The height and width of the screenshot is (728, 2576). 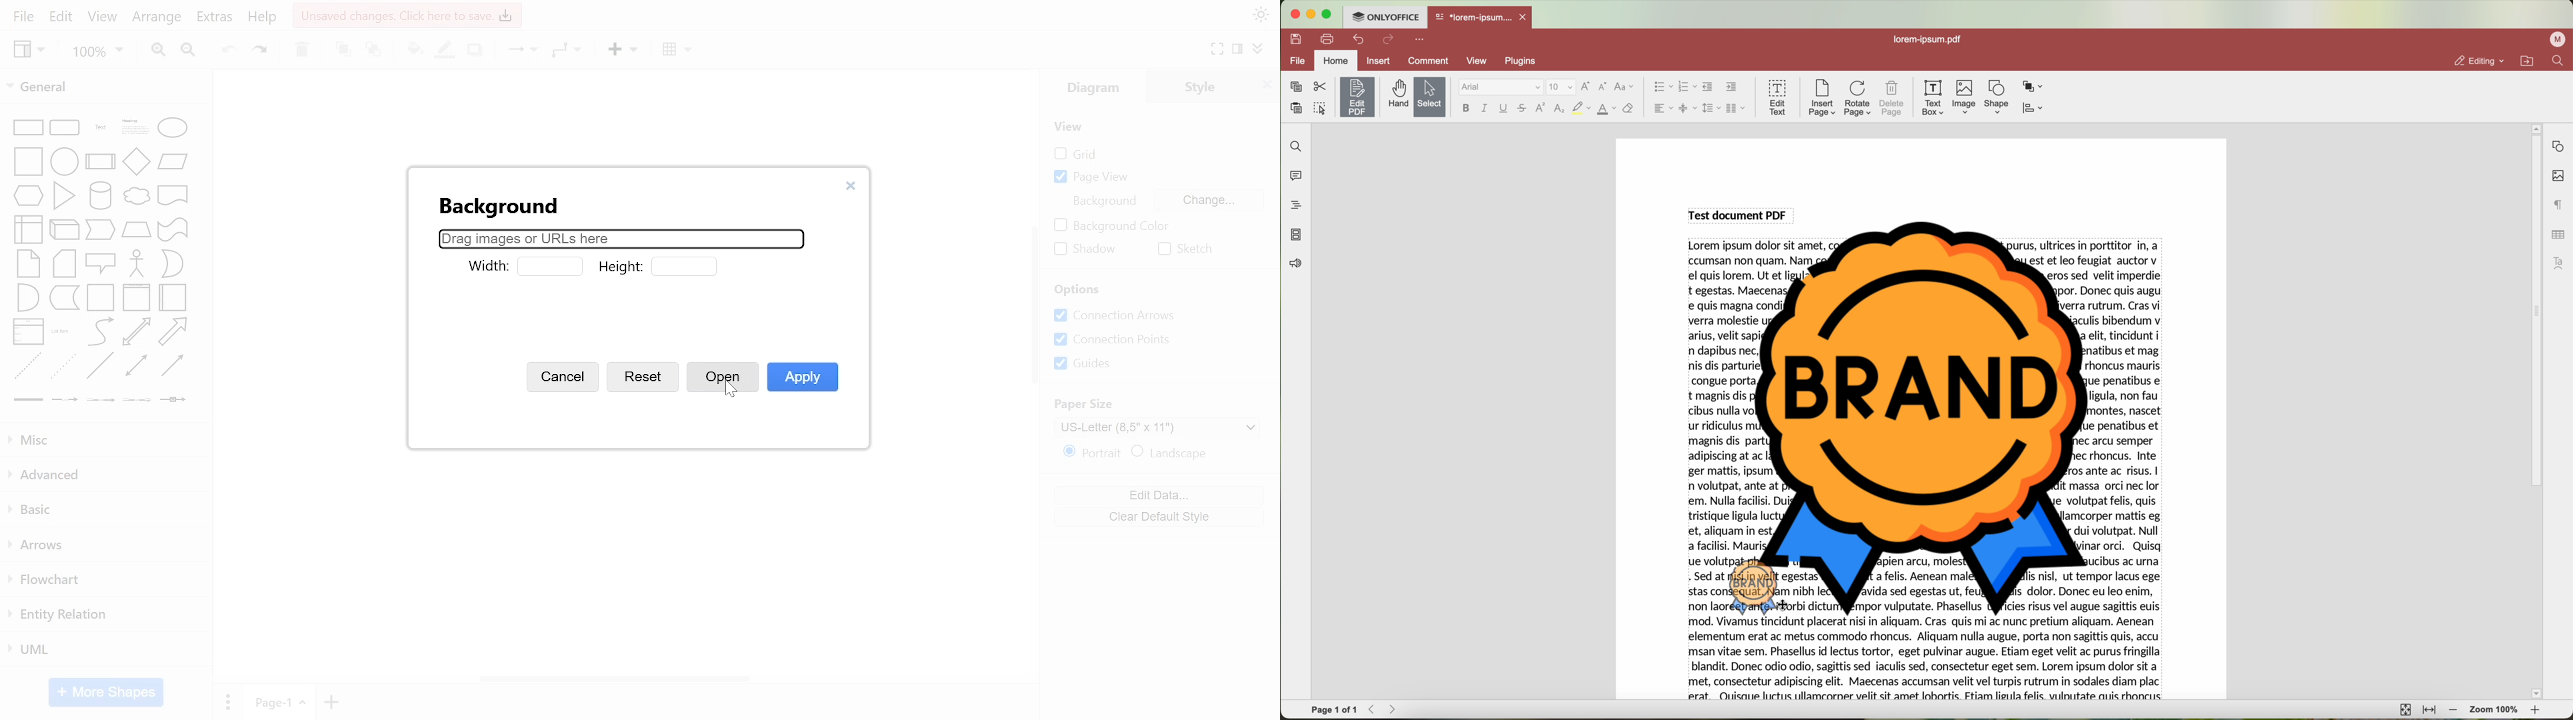 I want to click on close, so click(x=851, y=186).